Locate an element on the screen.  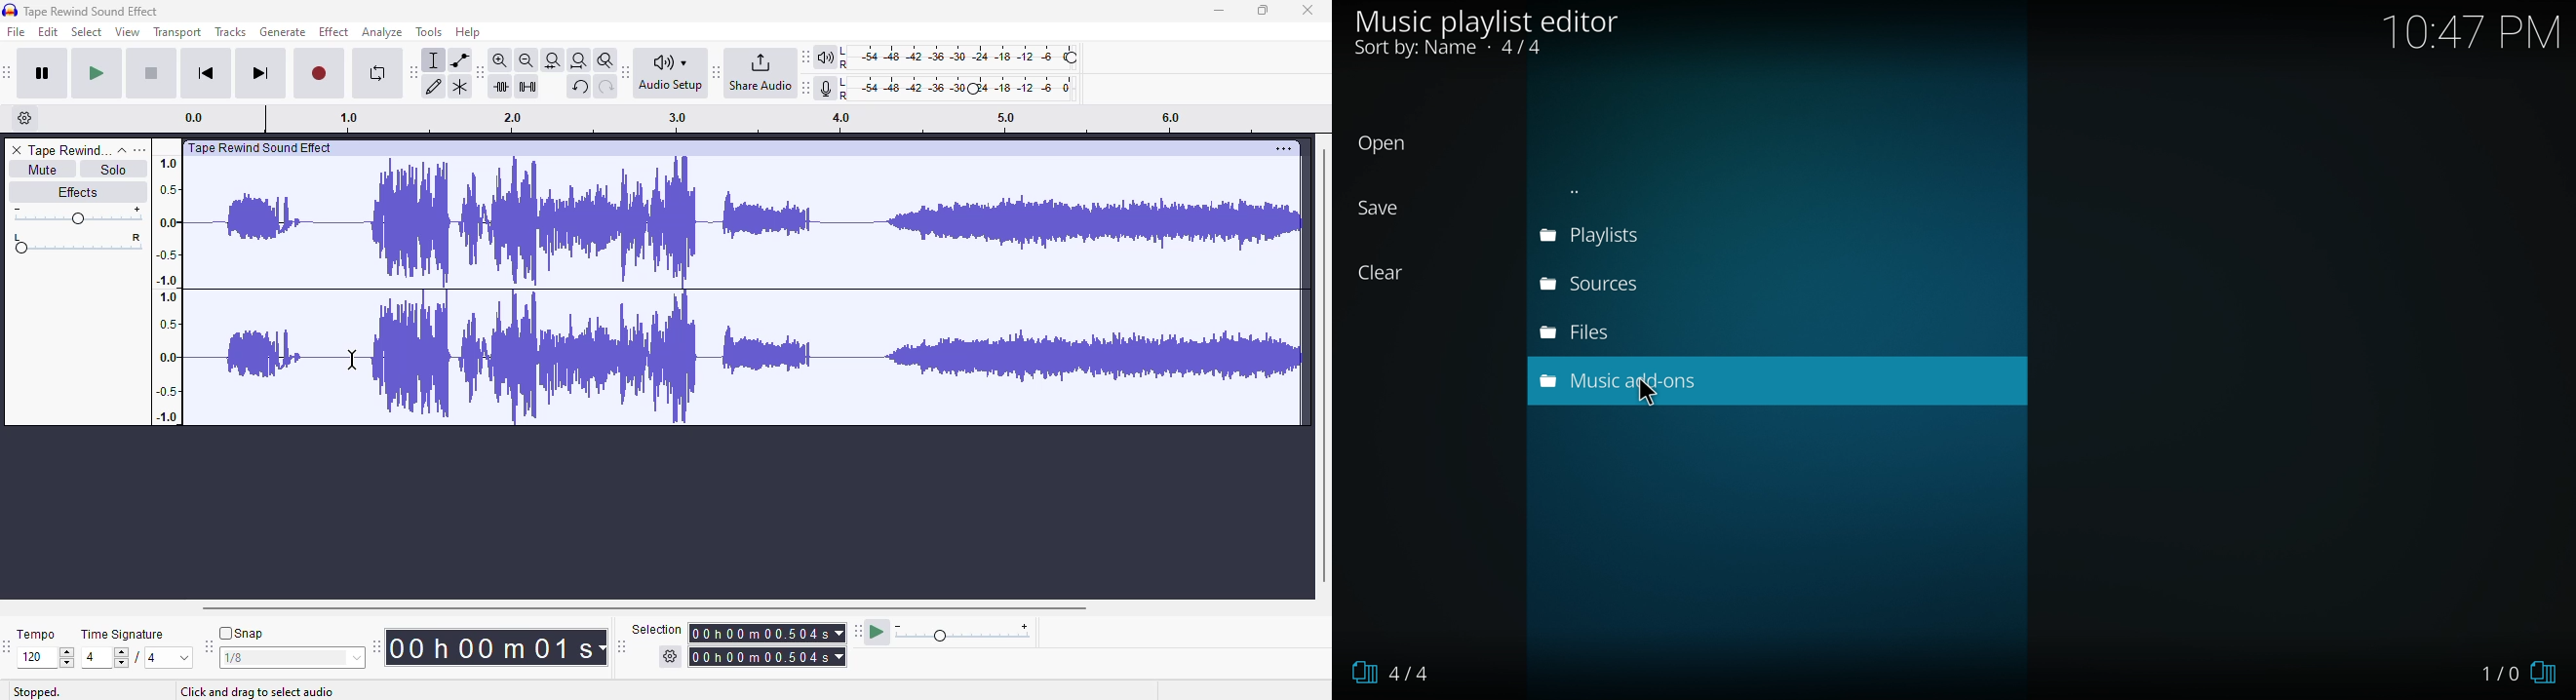
audacity audio setup toolbar is located at coordinates (626, 72).